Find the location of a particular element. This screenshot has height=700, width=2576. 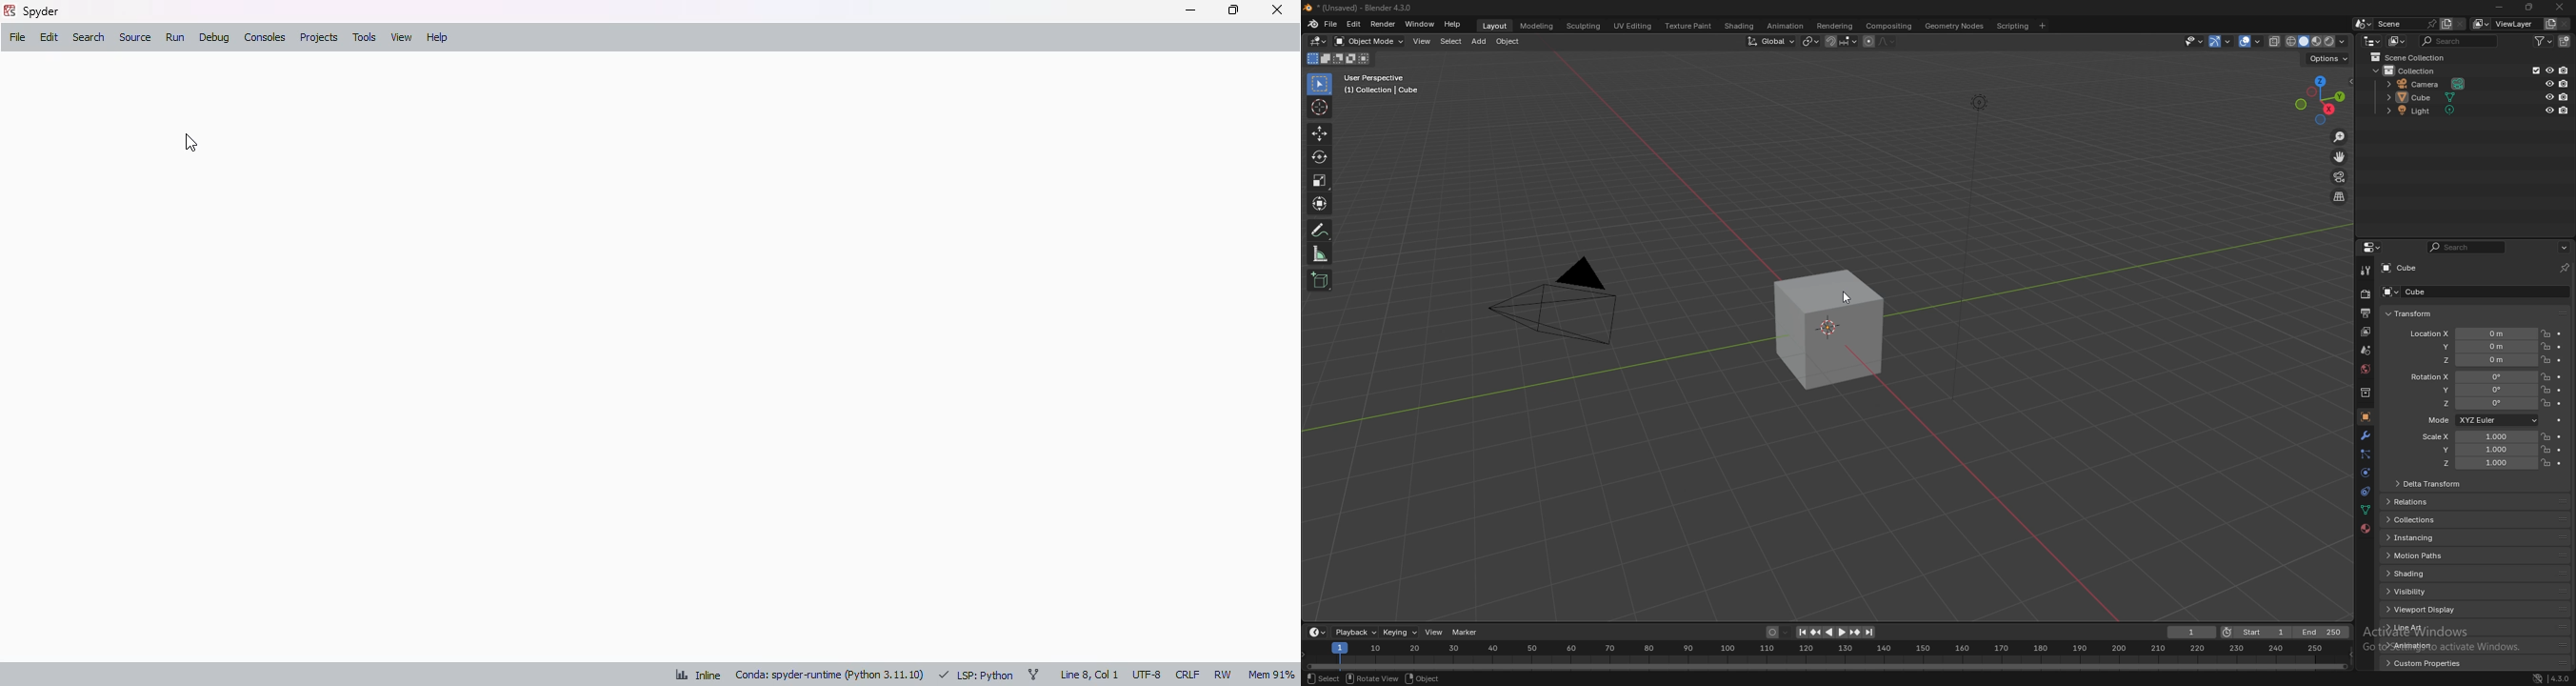

scale y is located at coordinates (2476, 450).